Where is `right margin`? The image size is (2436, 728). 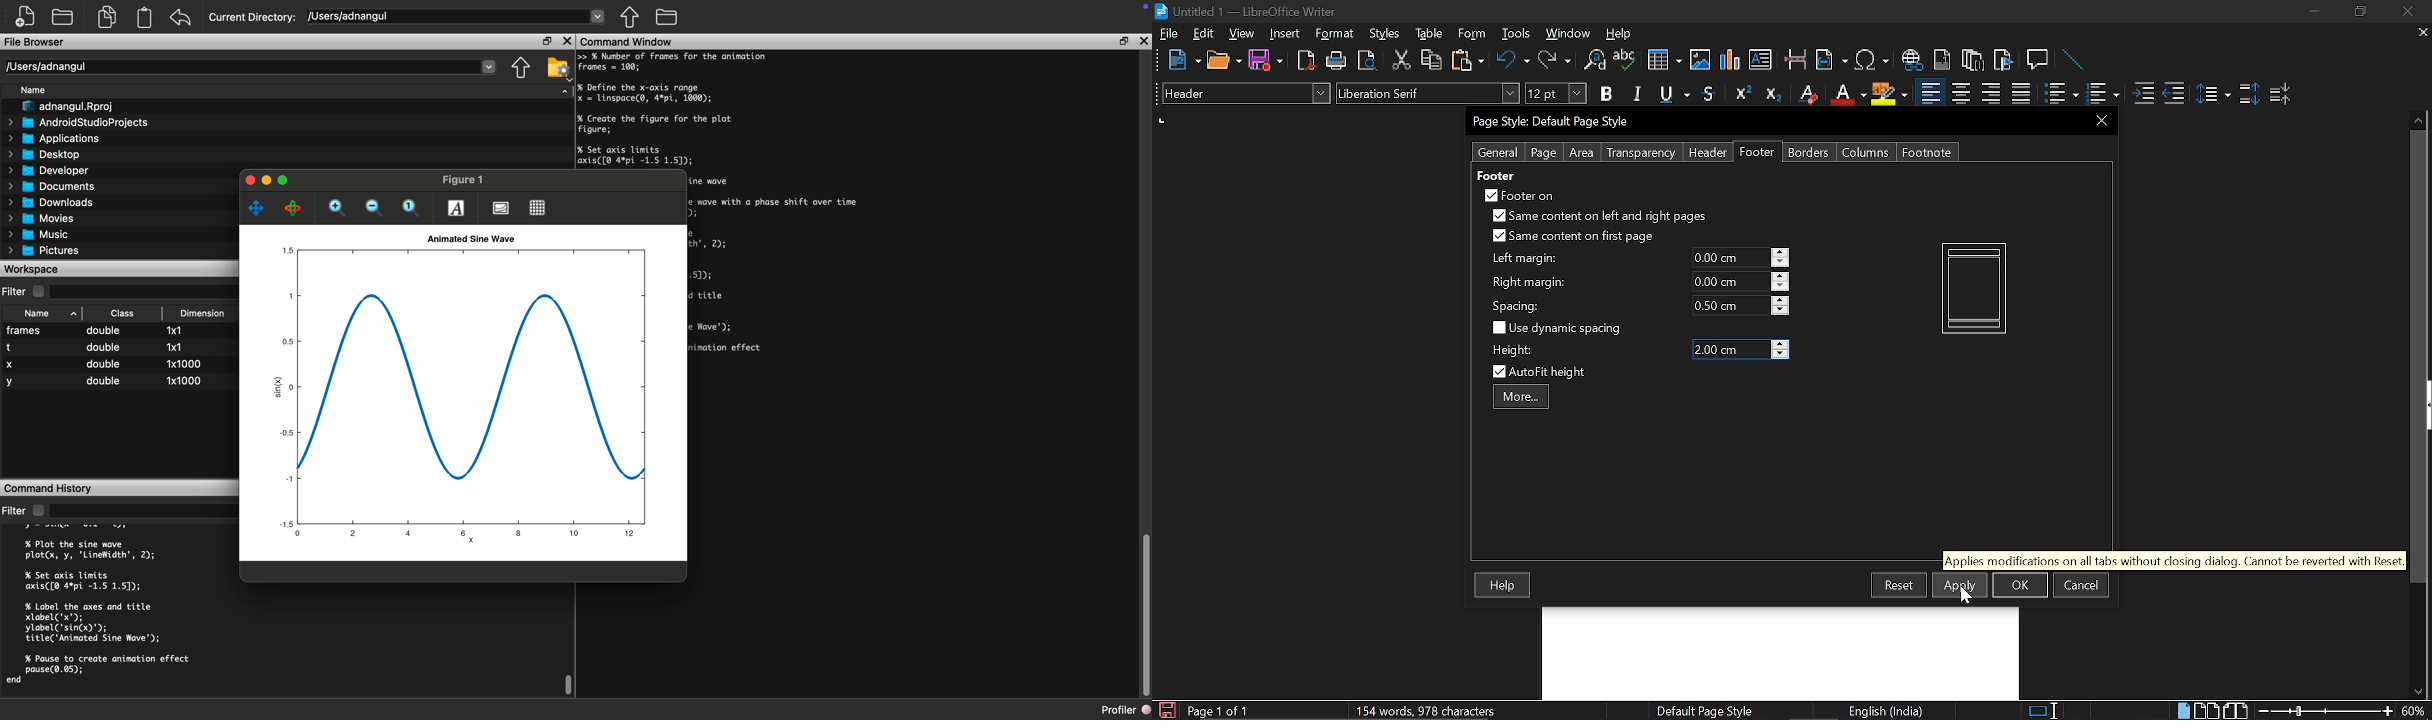 right margin is located at coordinates (1529, 283).